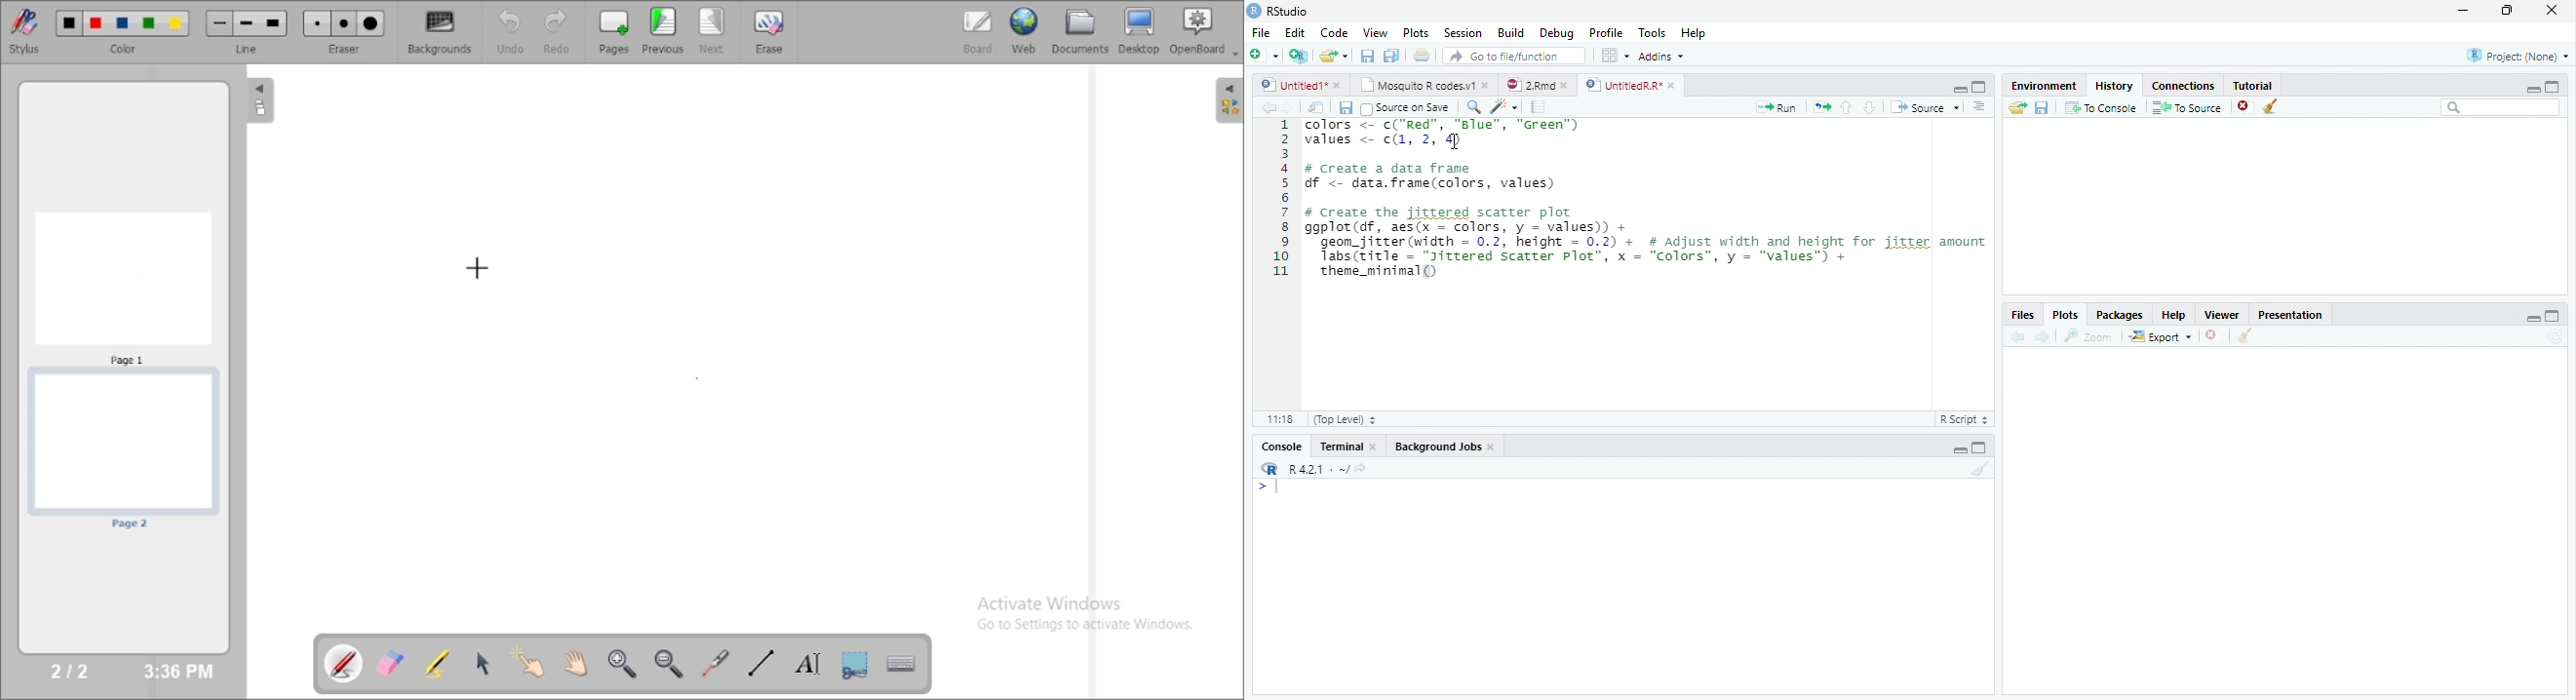  Describe the element at coordinates (2553, 87) in the screenshot. I see `Maximize` at that location.